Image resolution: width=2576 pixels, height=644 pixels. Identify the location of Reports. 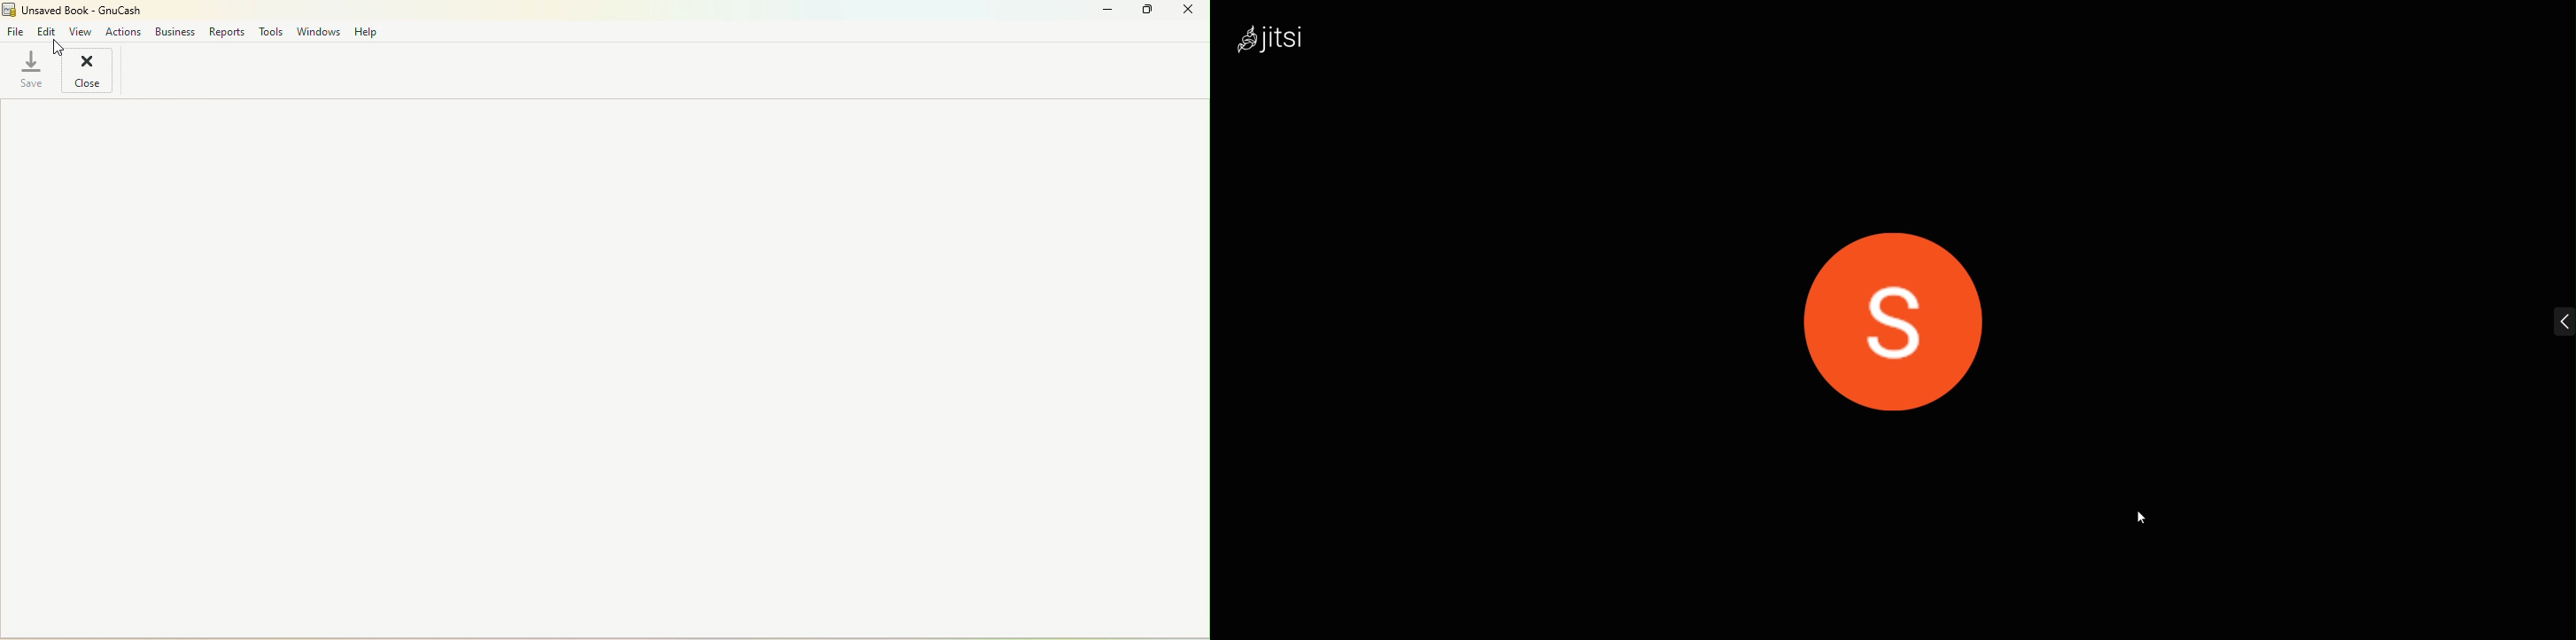
(226, 31).